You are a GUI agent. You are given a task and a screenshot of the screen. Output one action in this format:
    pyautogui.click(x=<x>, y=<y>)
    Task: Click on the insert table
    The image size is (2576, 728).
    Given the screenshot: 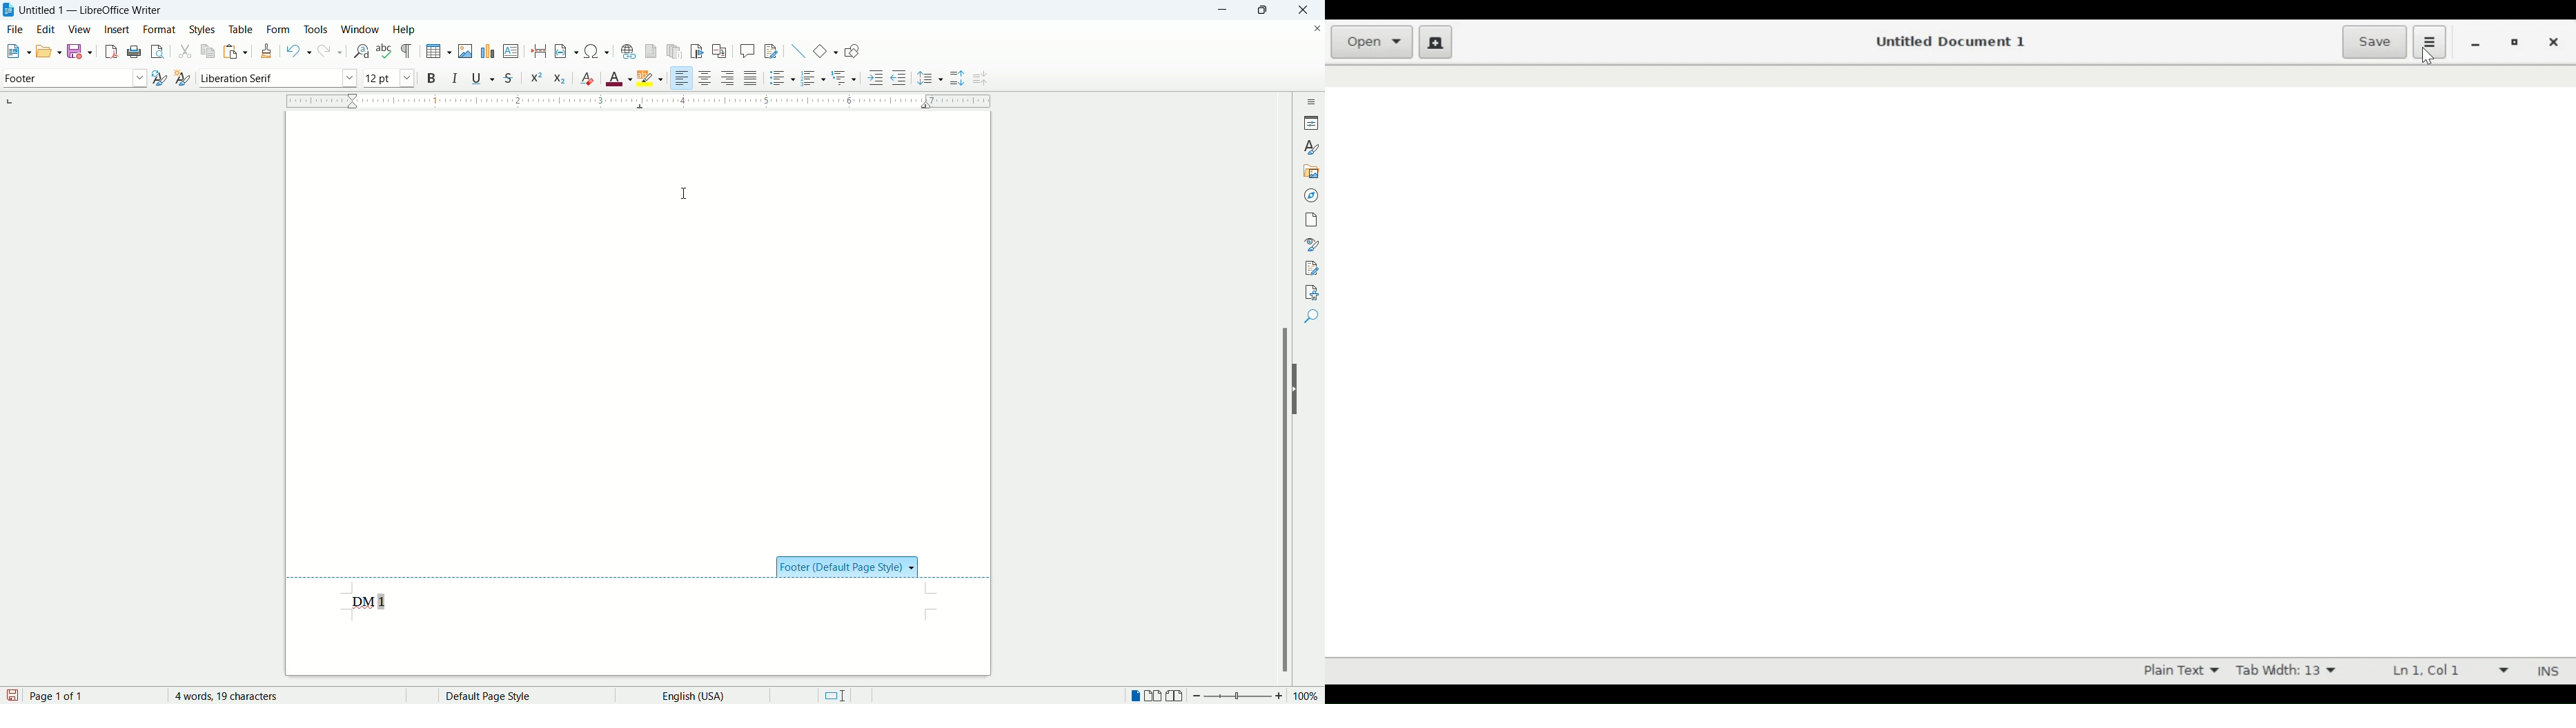 What is the action you would take?
    pyautogui.click(x=439, y=52)
    